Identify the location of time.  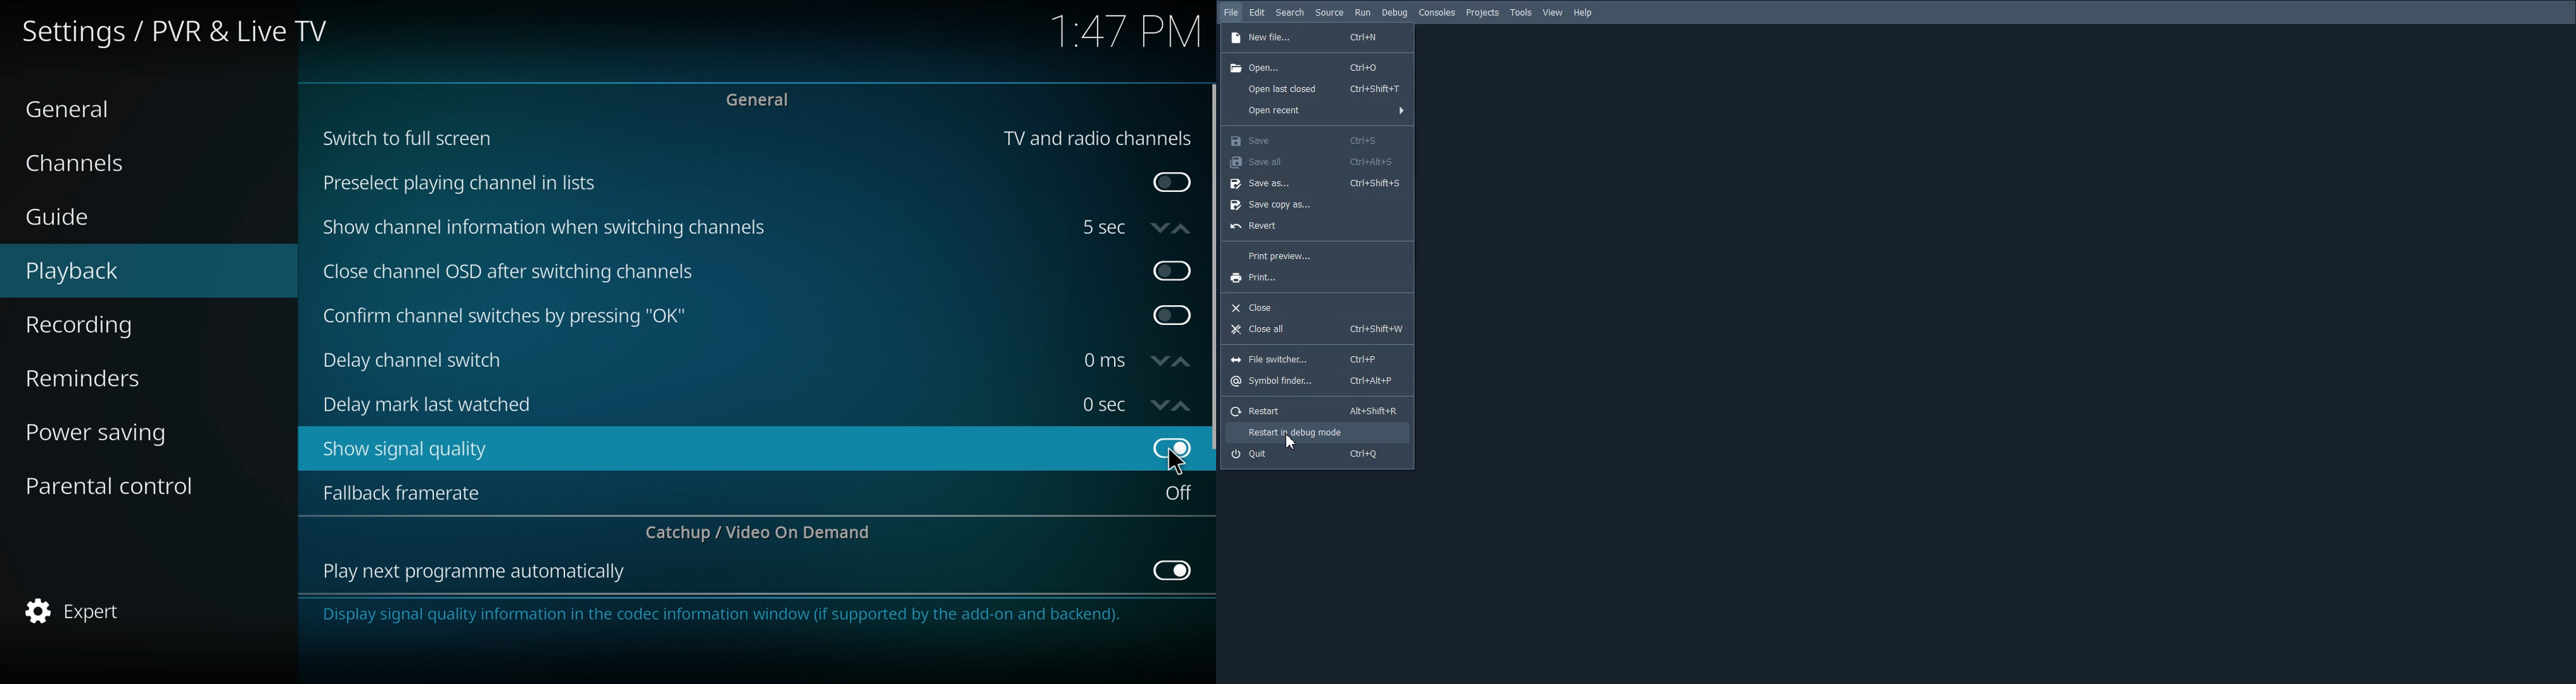
(1127, 32).